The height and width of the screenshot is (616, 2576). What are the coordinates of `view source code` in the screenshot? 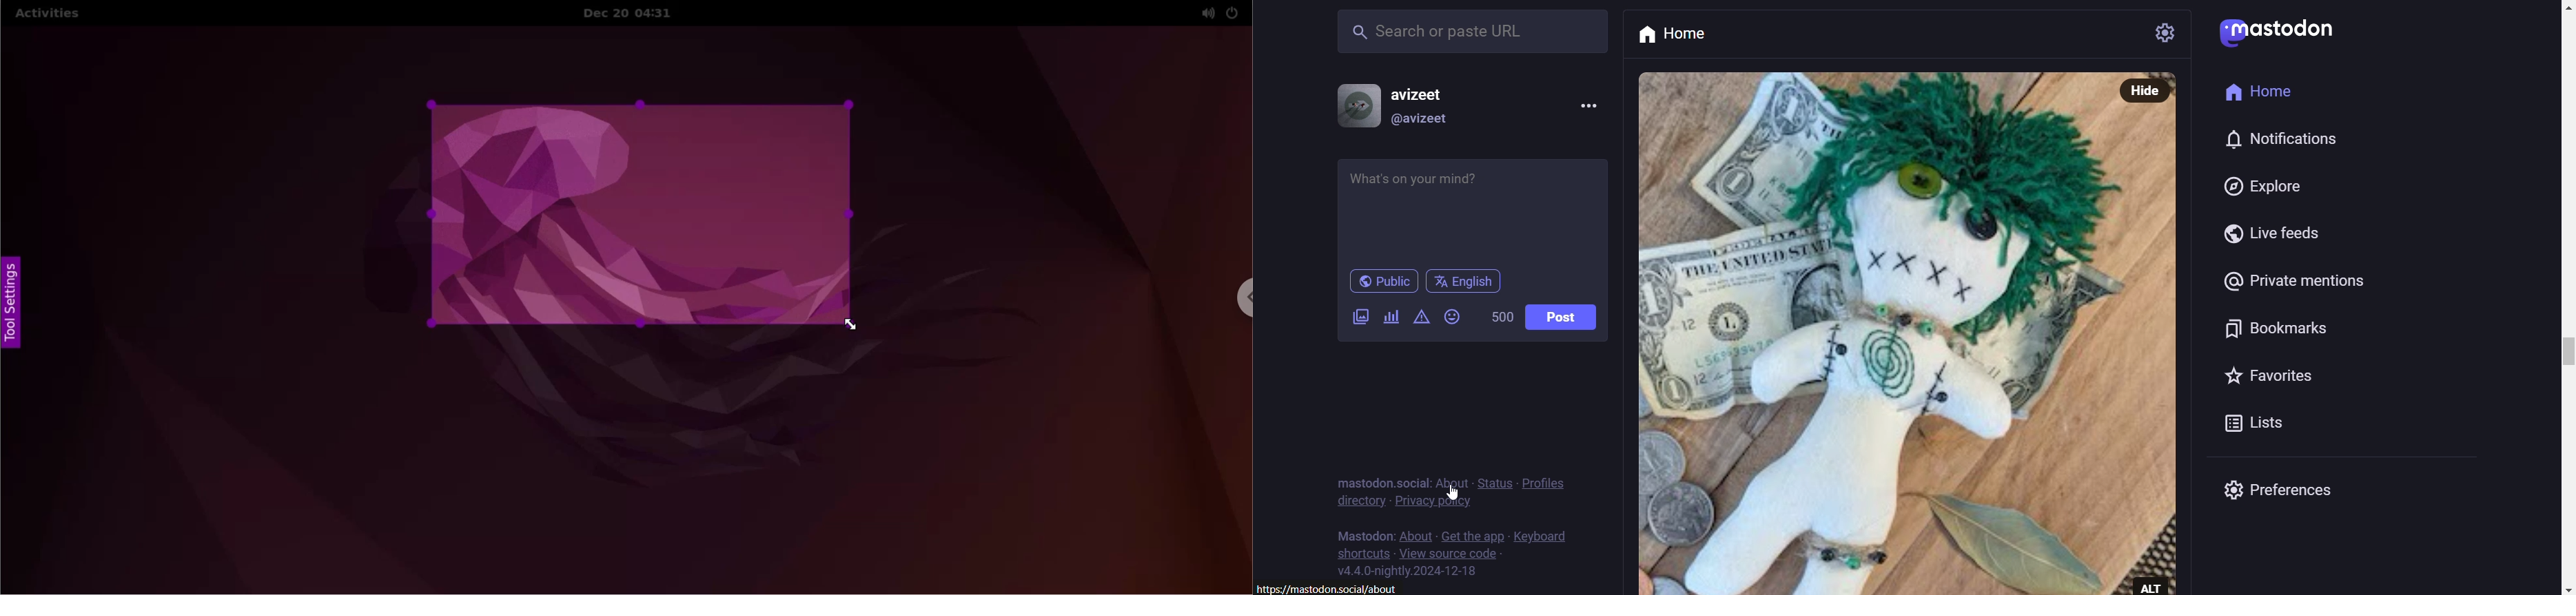 It's located at (1451, 555).